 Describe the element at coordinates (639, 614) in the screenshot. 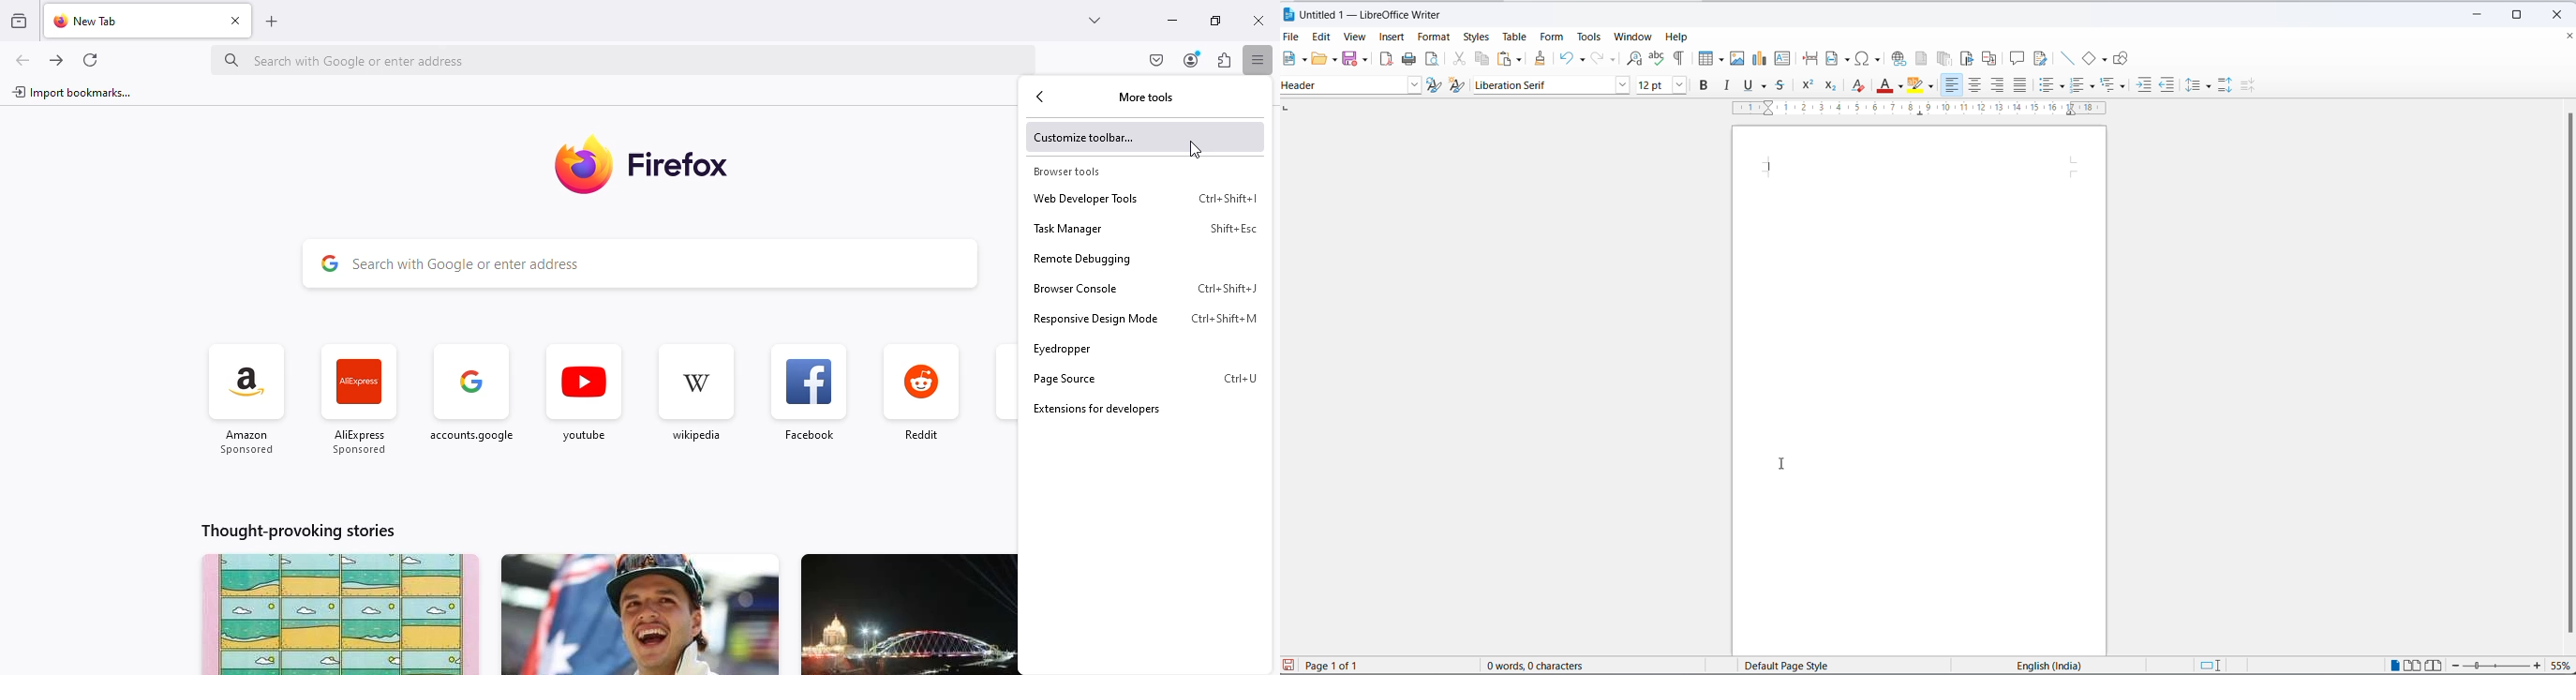

I see `story` at that location.